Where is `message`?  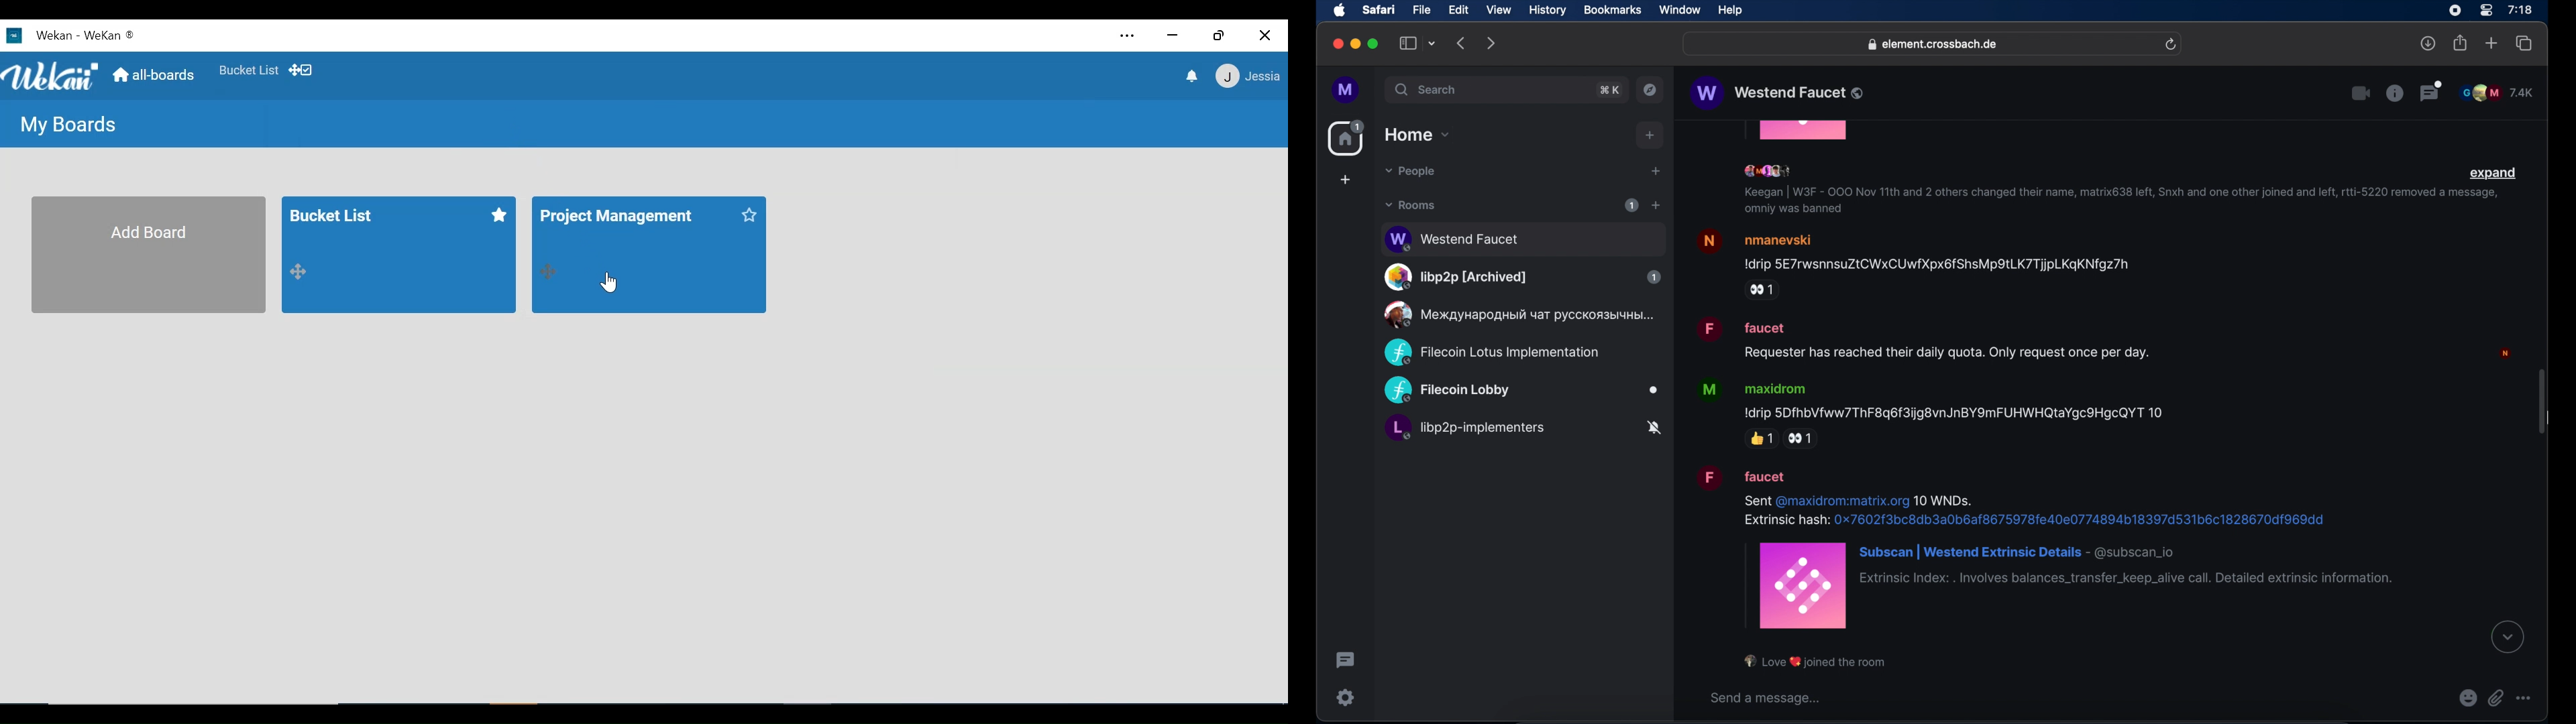
message is located at coordinates (1914, 249).